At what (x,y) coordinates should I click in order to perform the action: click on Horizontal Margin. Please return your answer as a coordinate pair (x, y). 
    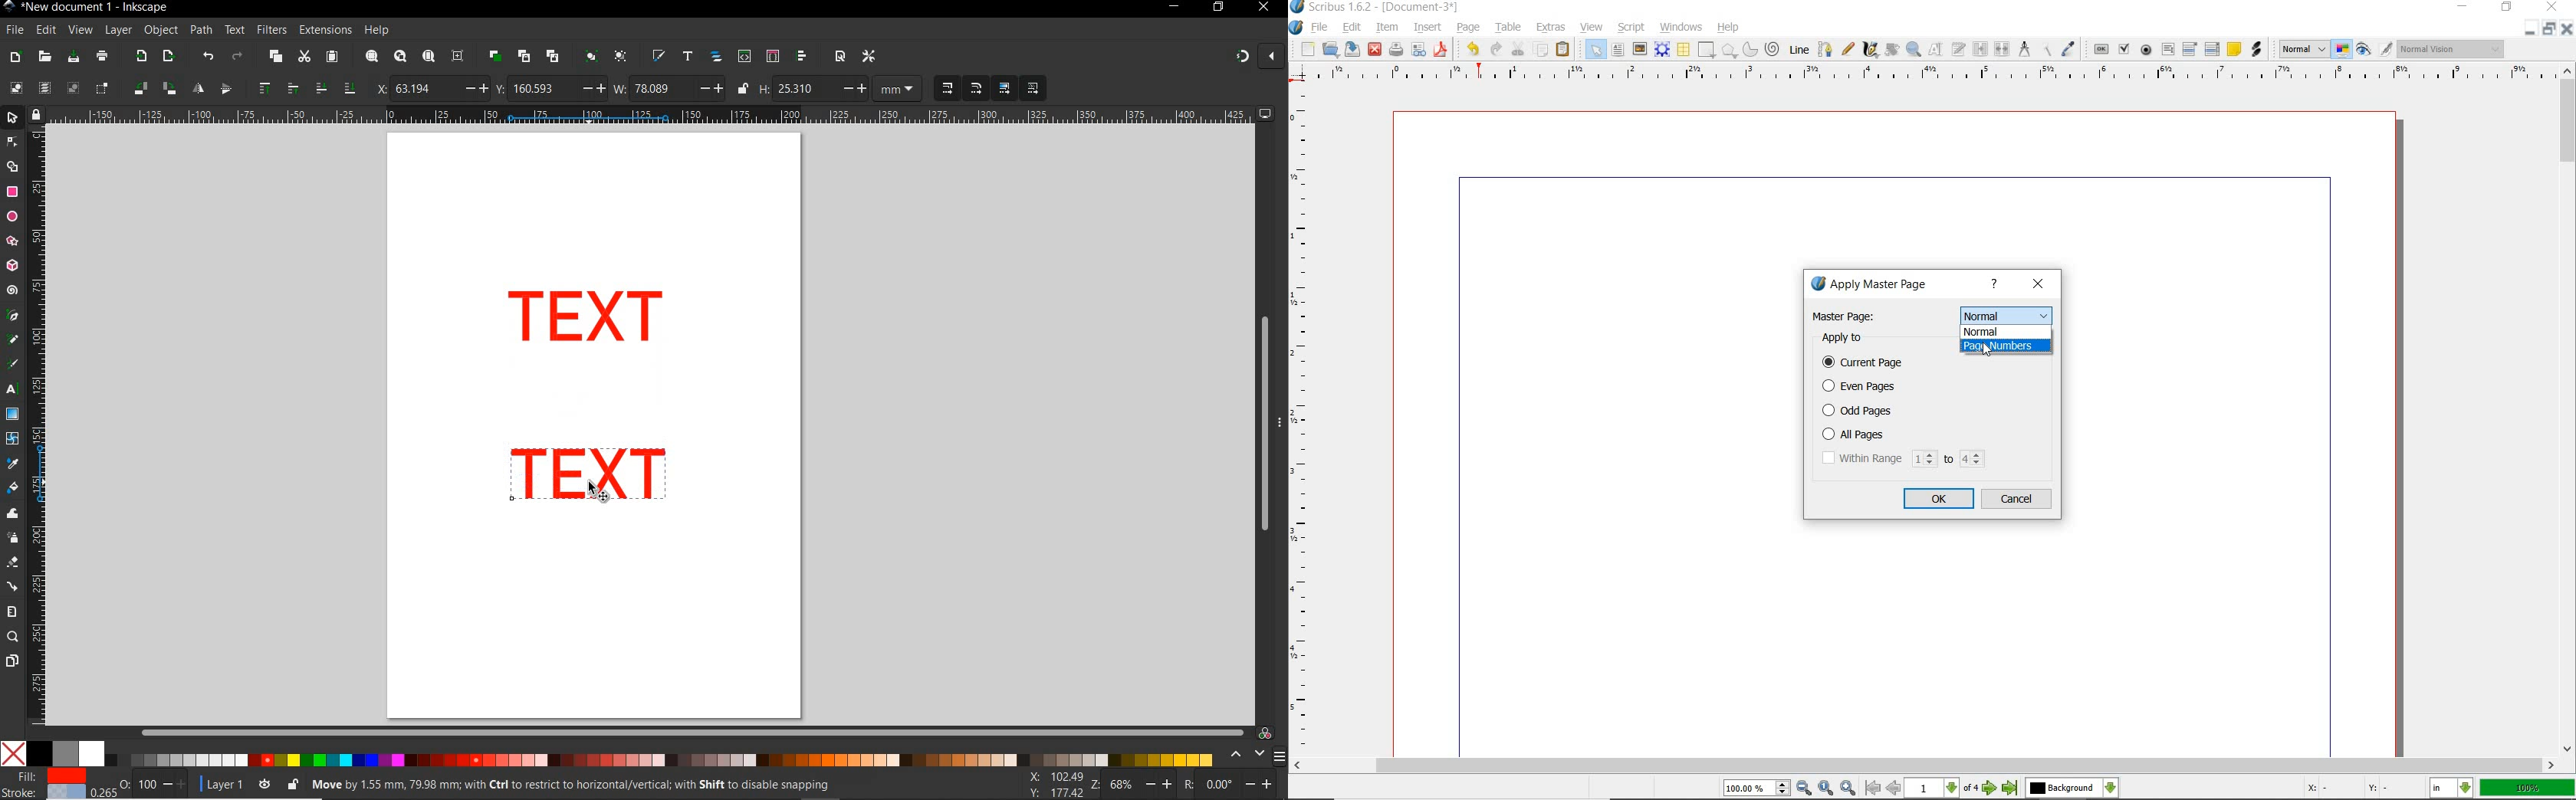
    Looking at the image, I should click on (1934, 74).